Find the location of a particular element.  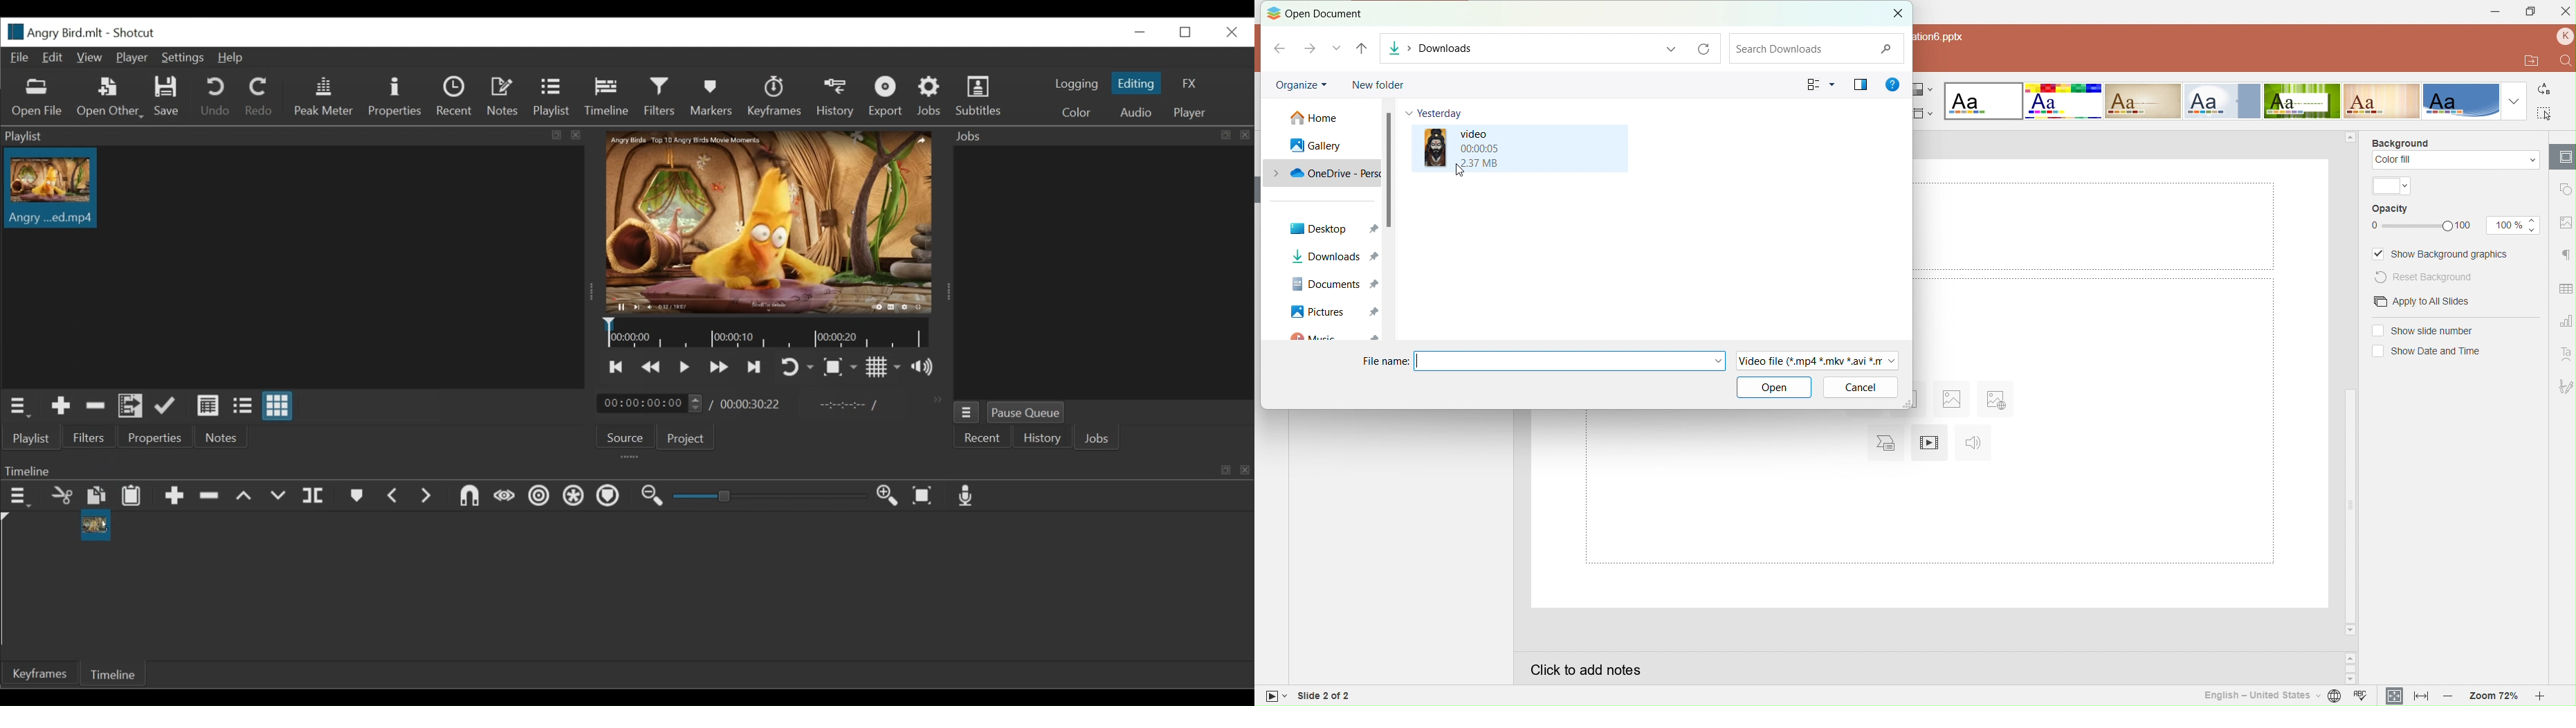

Play quickly forward is located at coordinates (652, 366).